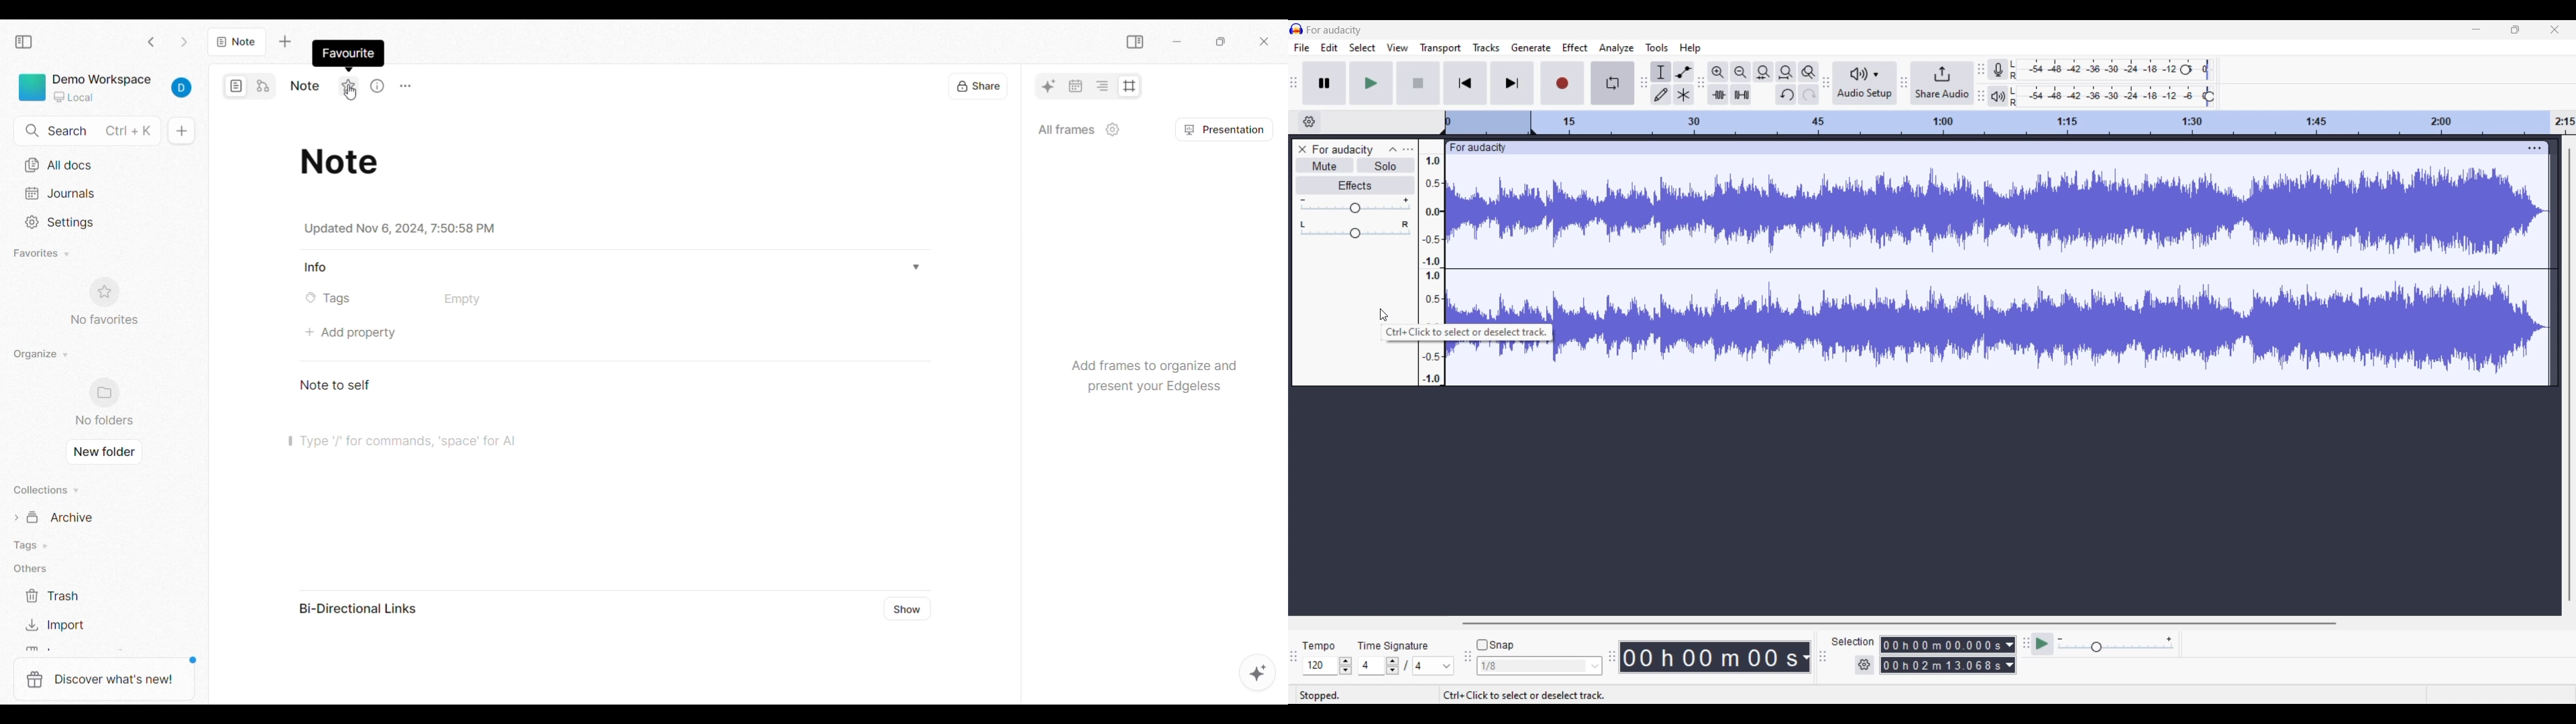  I want to click on Show interface in a smaller tab, so click(2515, 29).